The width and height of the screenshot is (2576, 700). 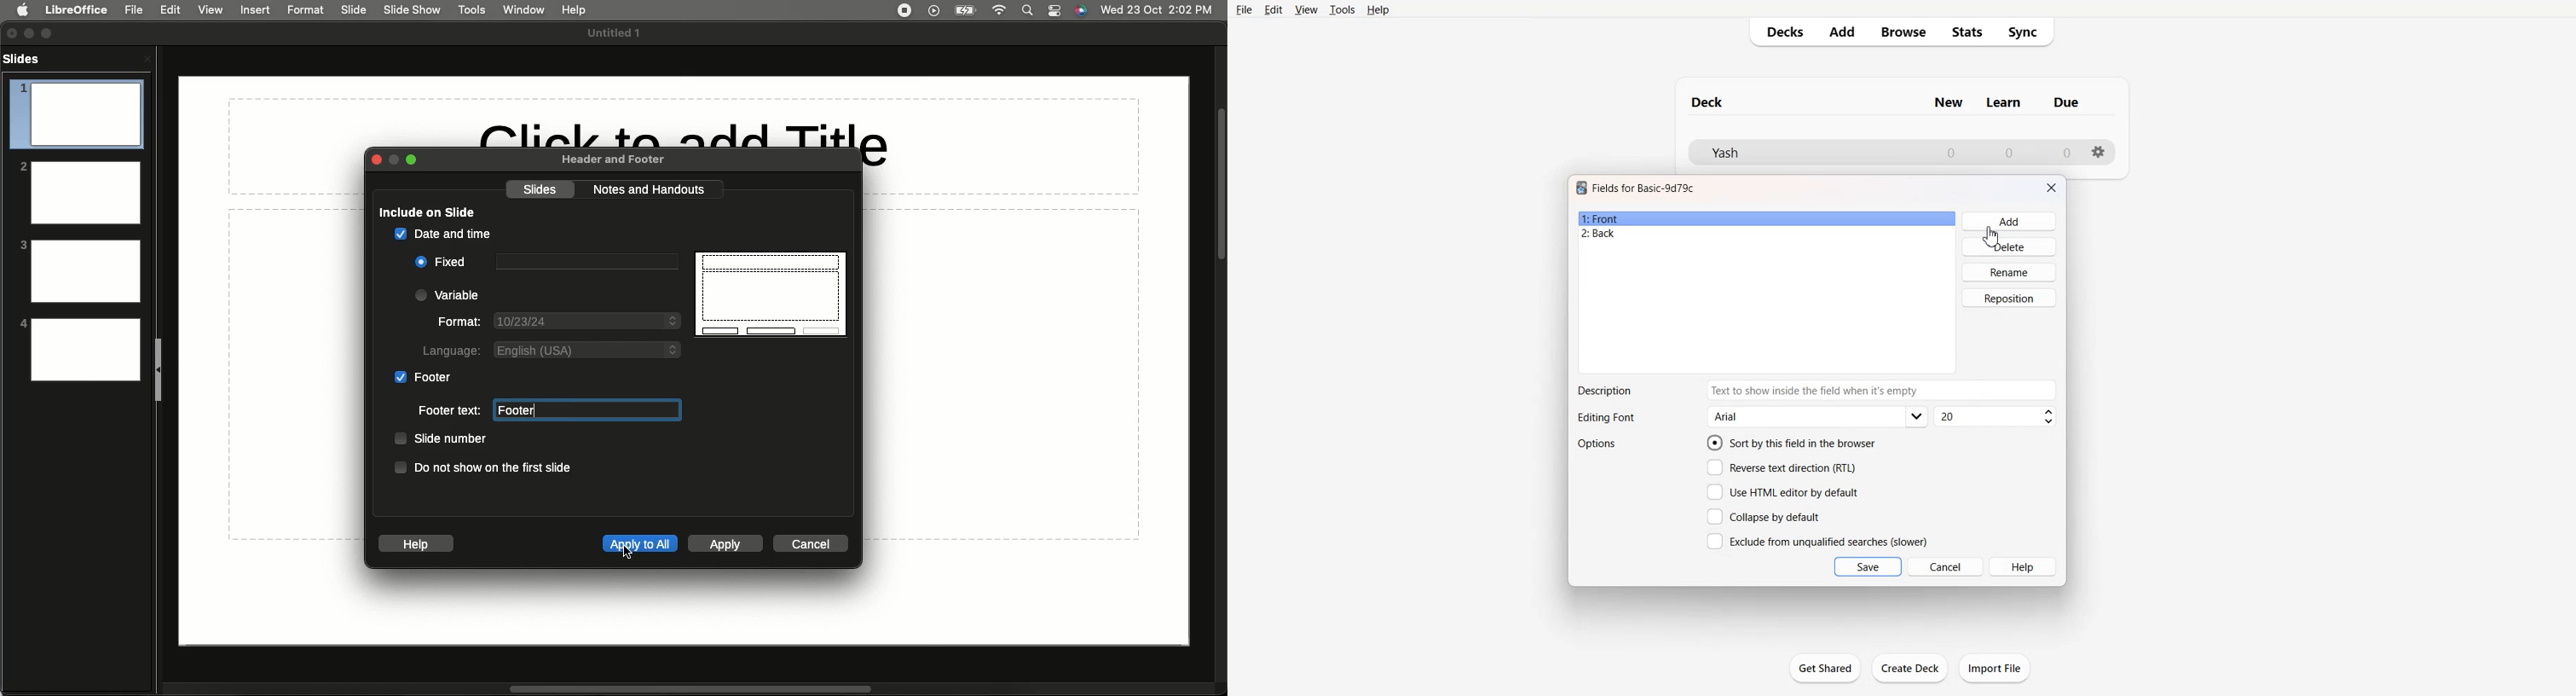 I want to click on Help, so click(x=2024, y=567).